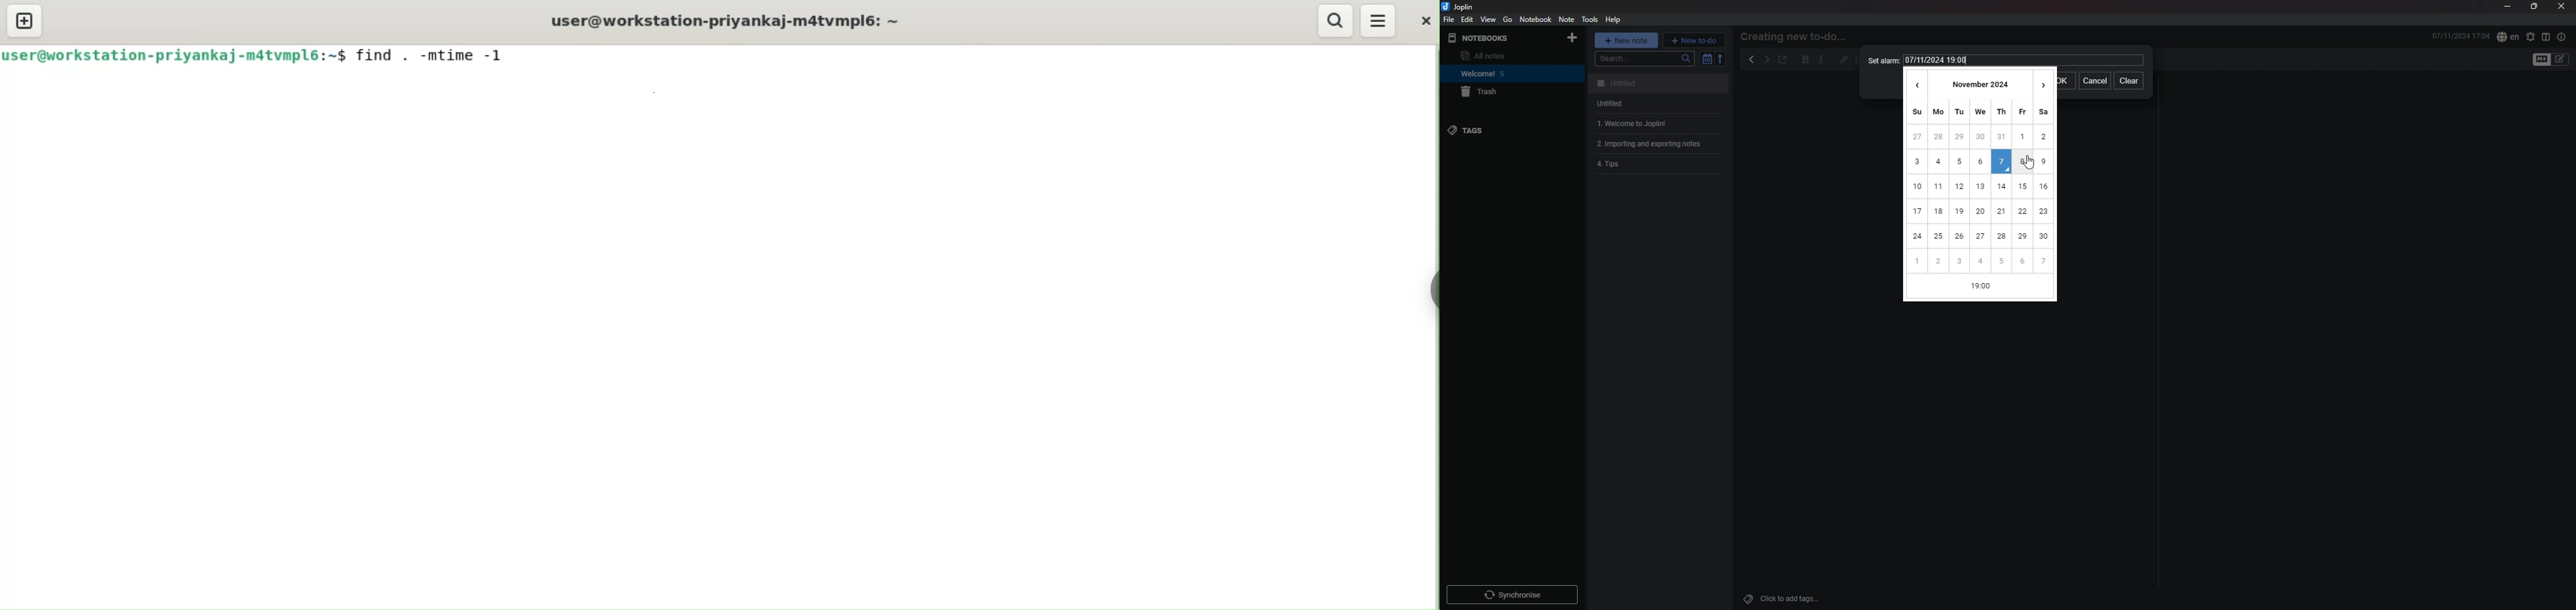  What do you see at coordinates (2561, 59) in the screenshot?
I see `toggle editors` at bounding box center [2561, 59].